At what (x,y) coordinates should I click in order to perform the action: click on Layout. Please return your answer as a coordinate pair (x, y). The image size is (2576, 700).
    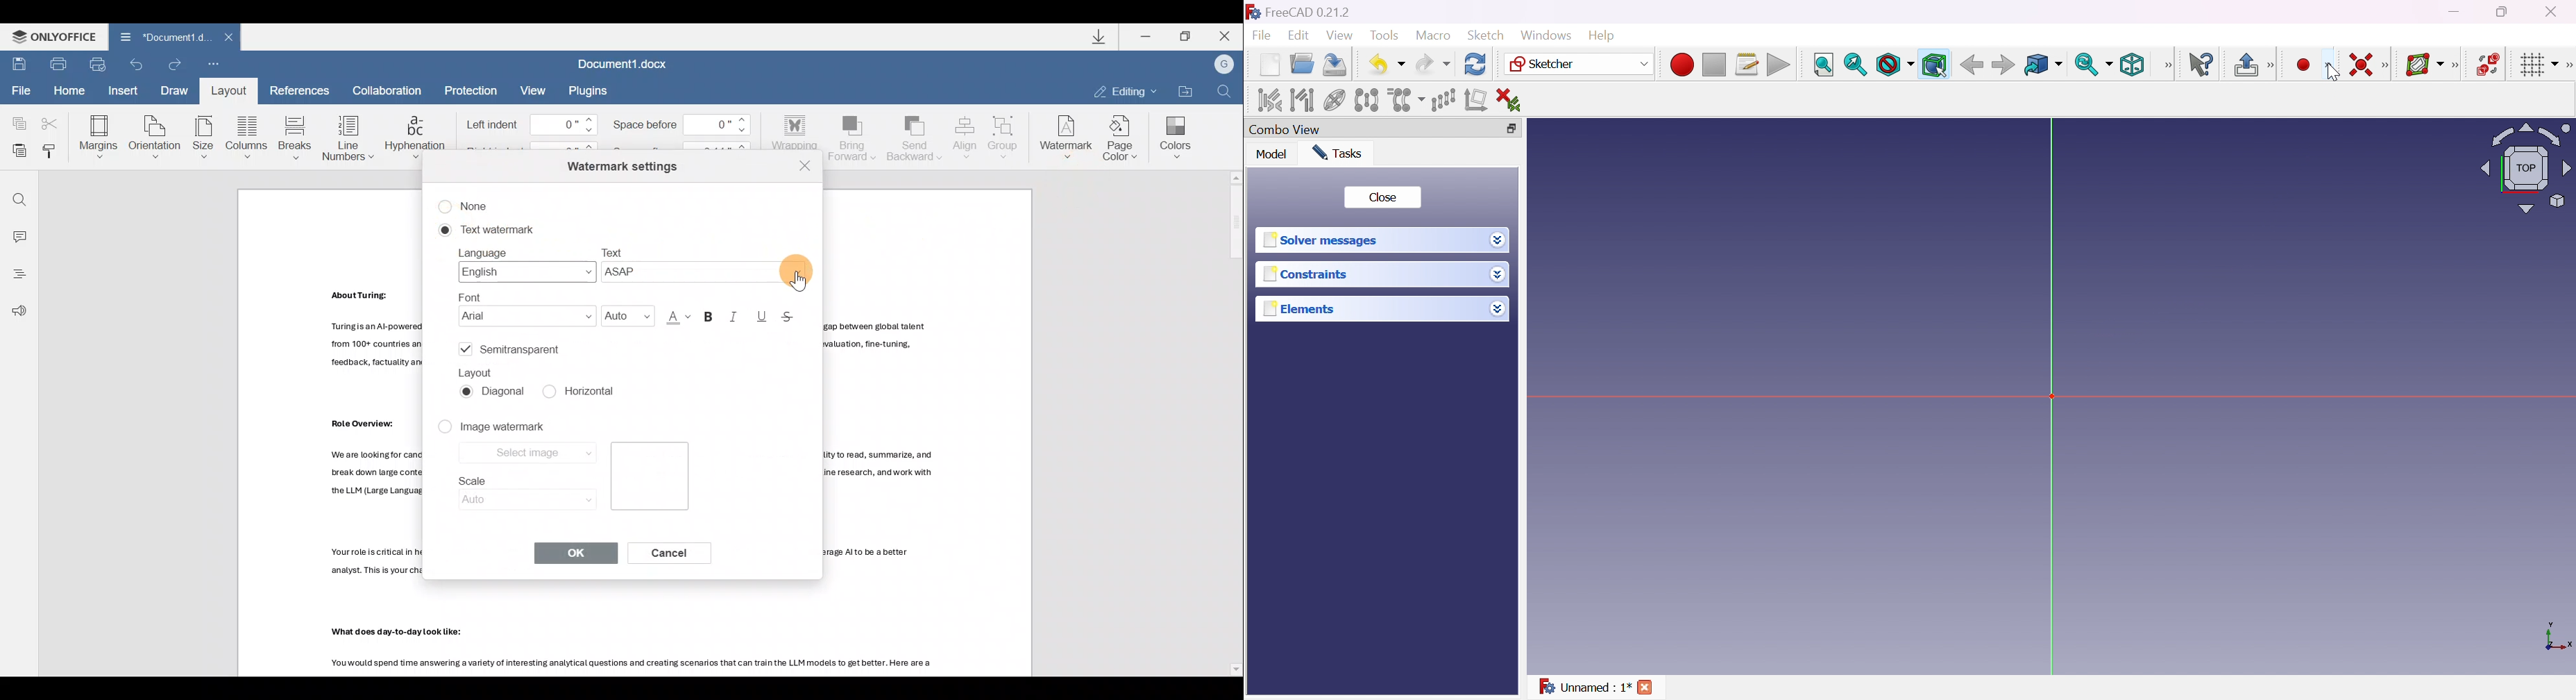
    Looking at the image, I should click on (479, 372).